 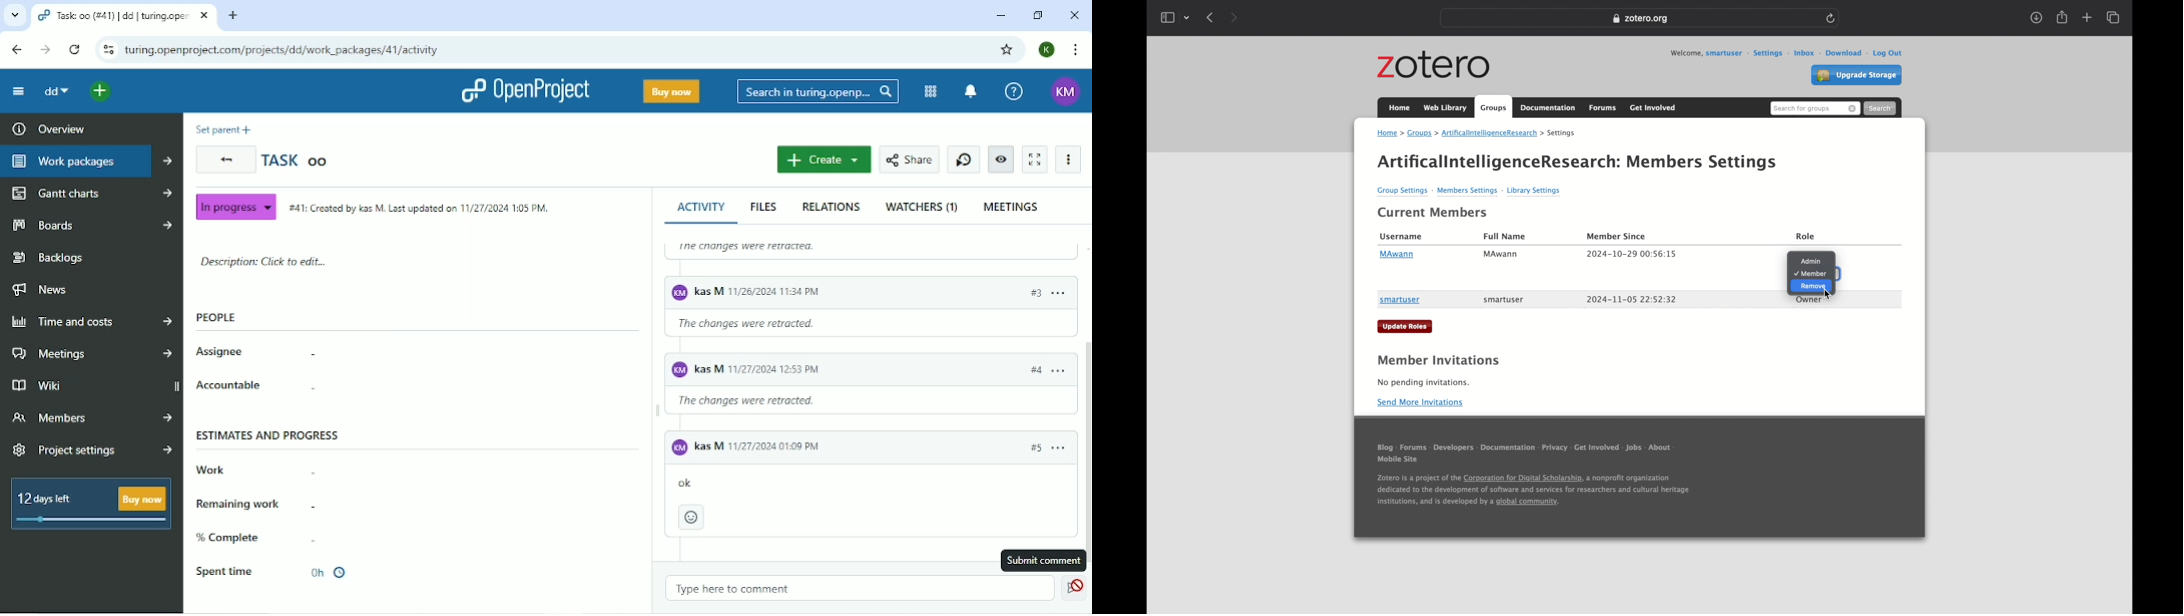 I want to click on 12 days left Buy now, so click(x=87, y=503).